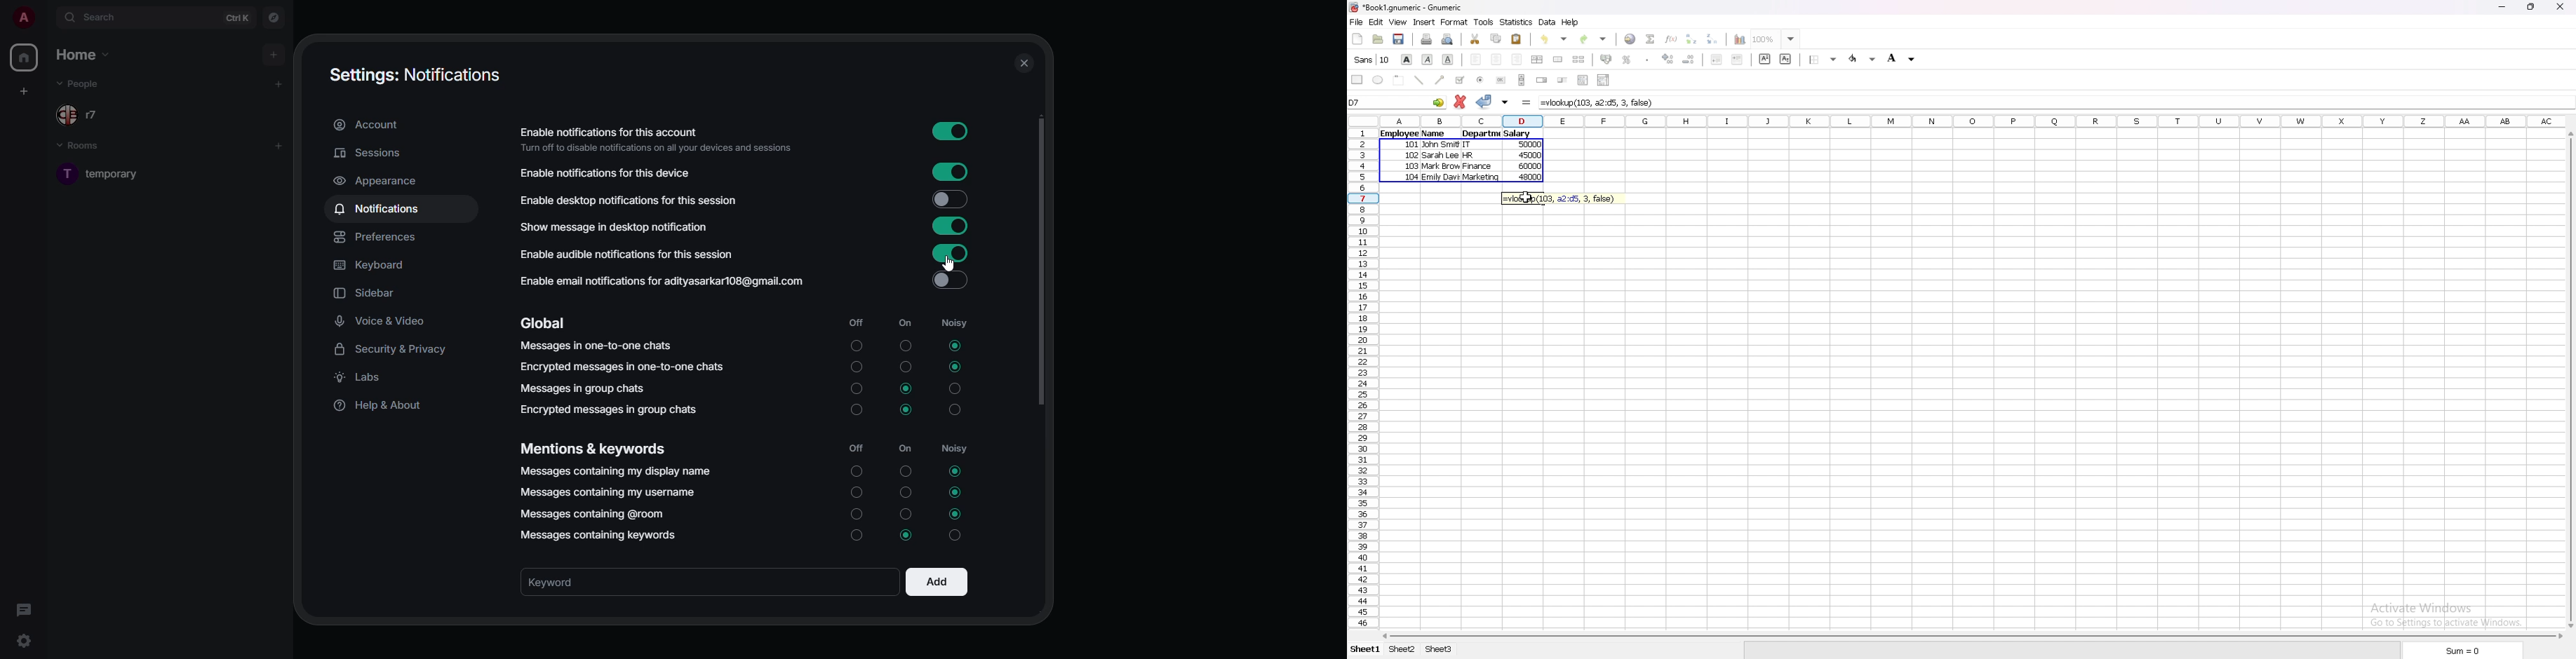 This screenshot has width=2576, height=672. I want to click on scroll bar, so click(1040, 263).